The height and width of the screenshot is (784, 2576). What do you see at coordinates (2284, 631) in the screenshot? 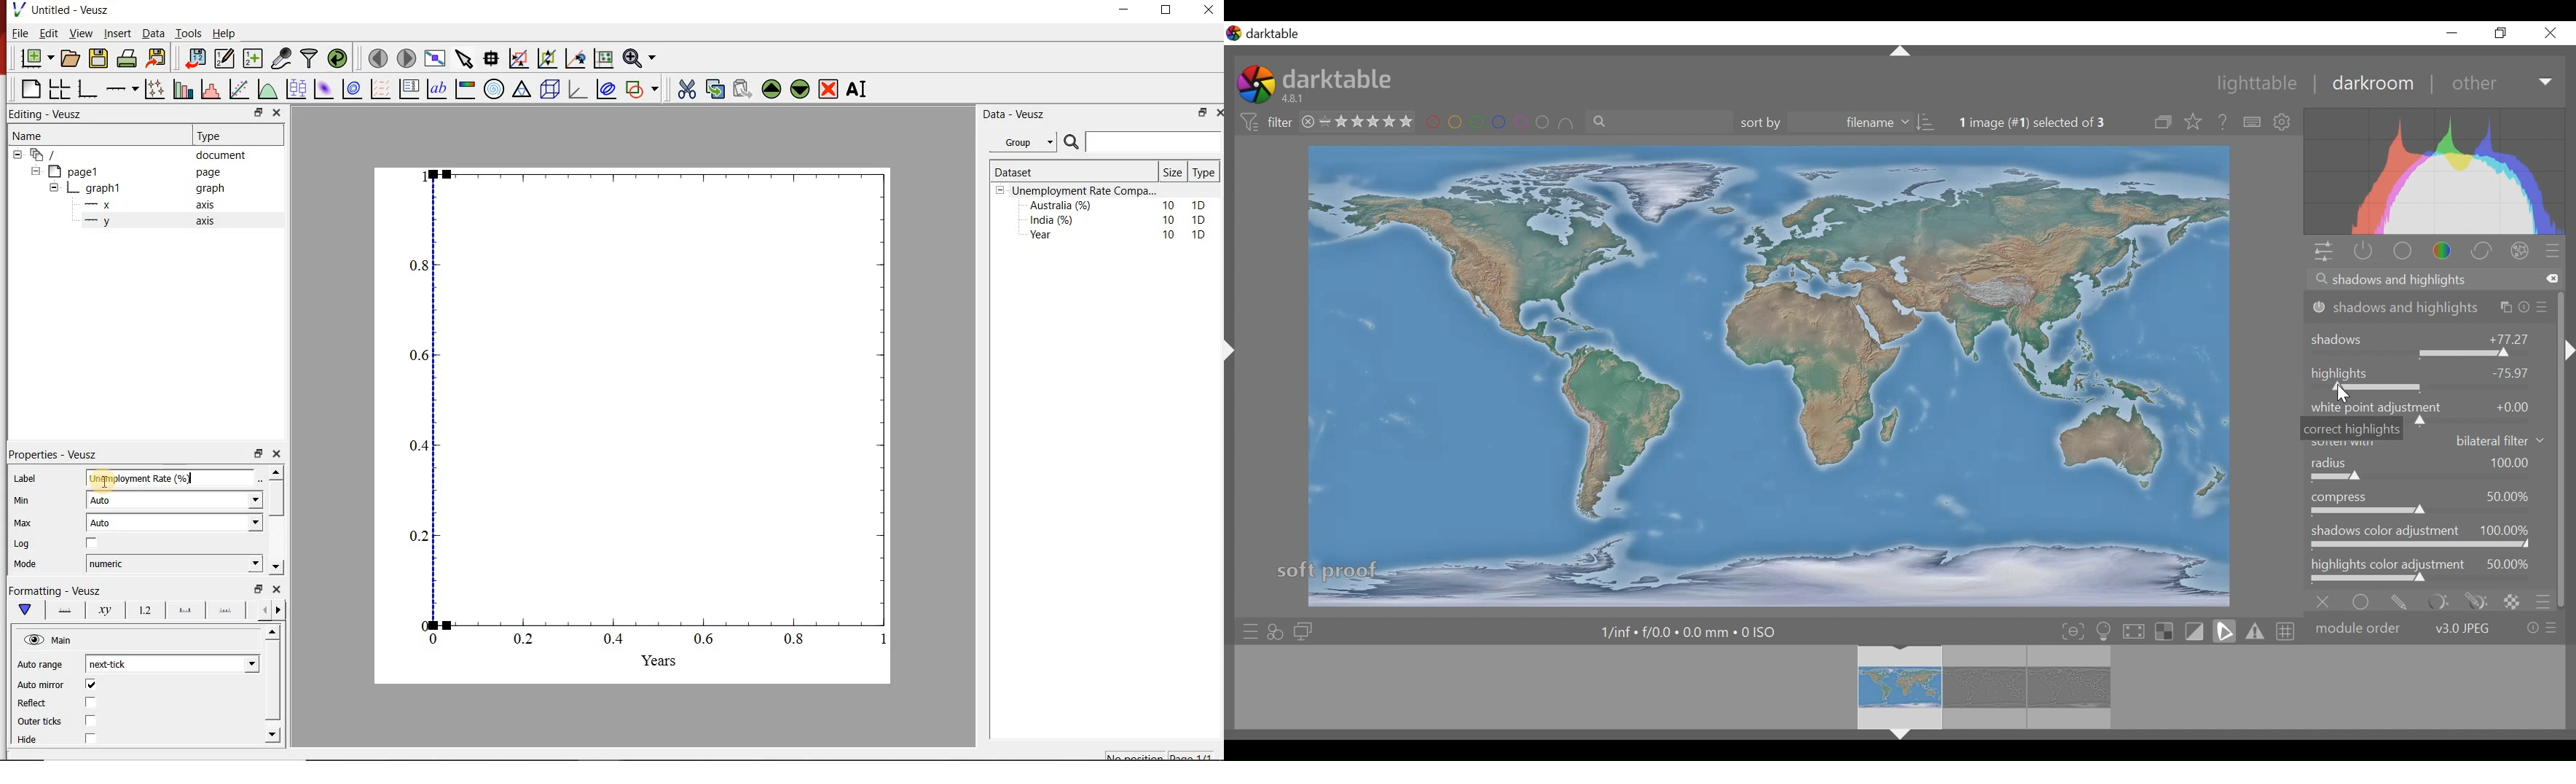
I see `toggle guidelines` at bounding box center [2284, 631].